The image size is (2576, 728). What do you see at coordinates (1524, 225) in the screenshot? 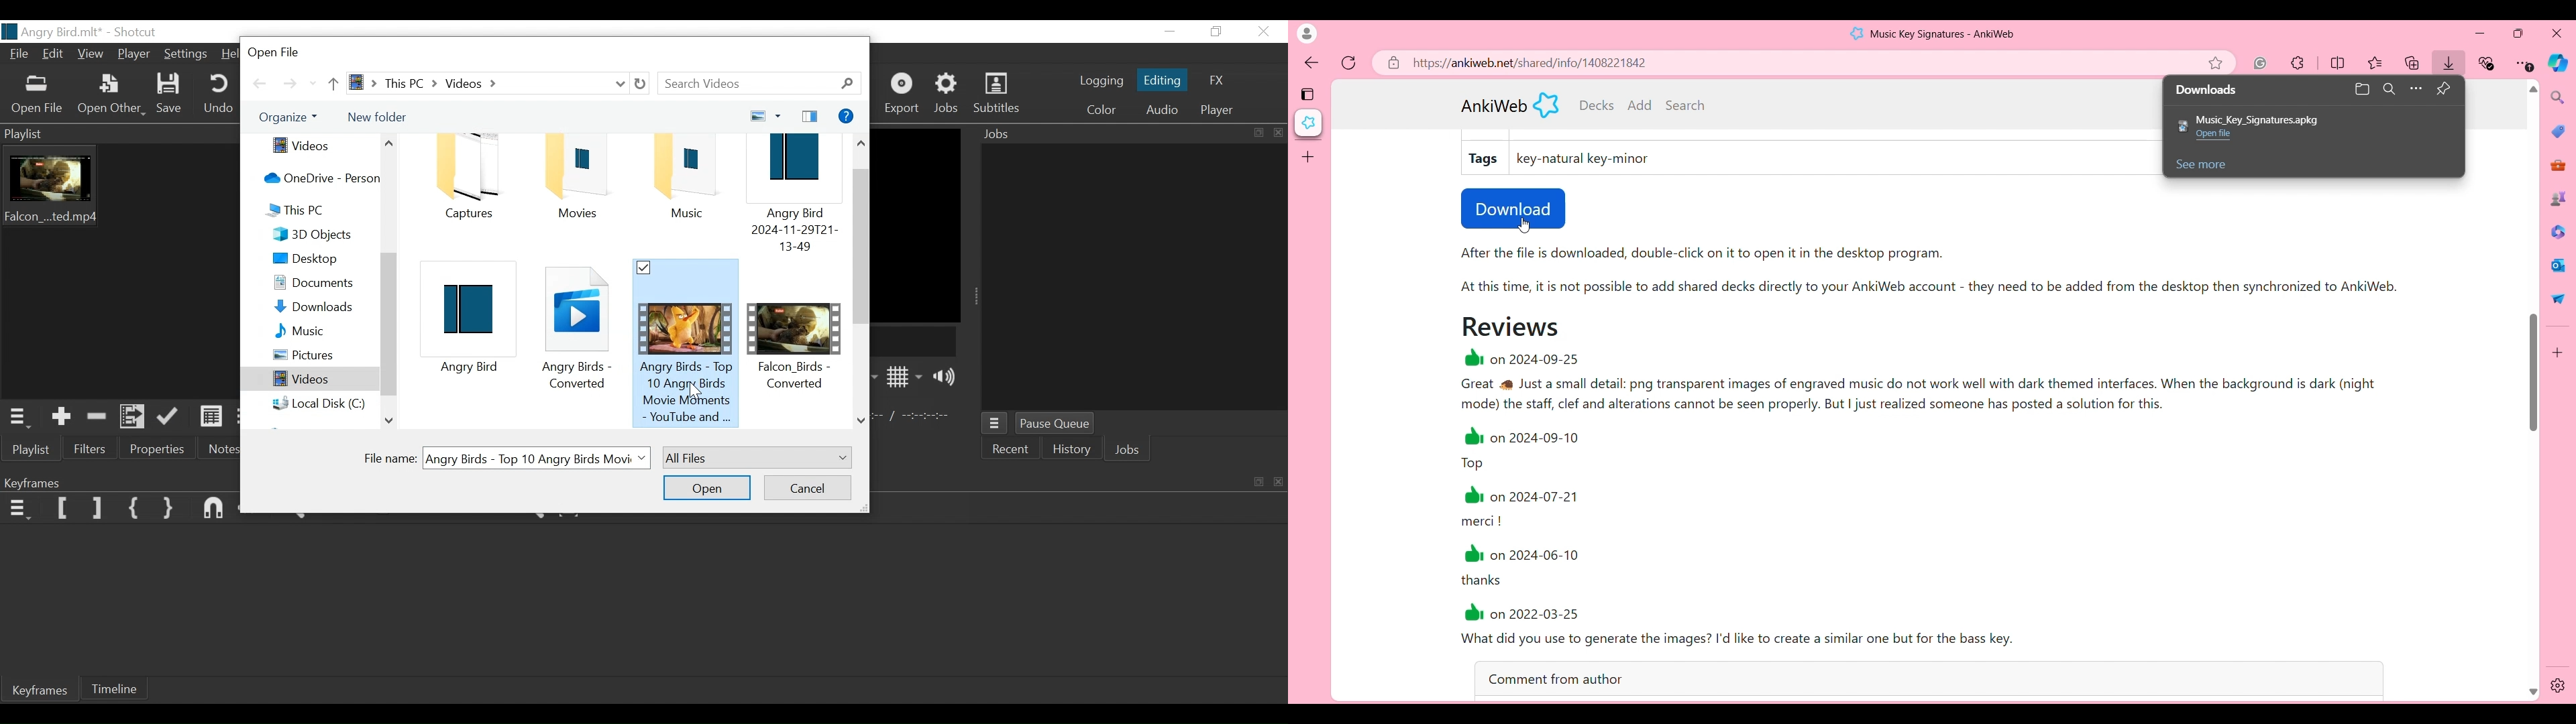
I see `Cursor position unchanged after clicking on downloads` at bounding box center [1524, 225].